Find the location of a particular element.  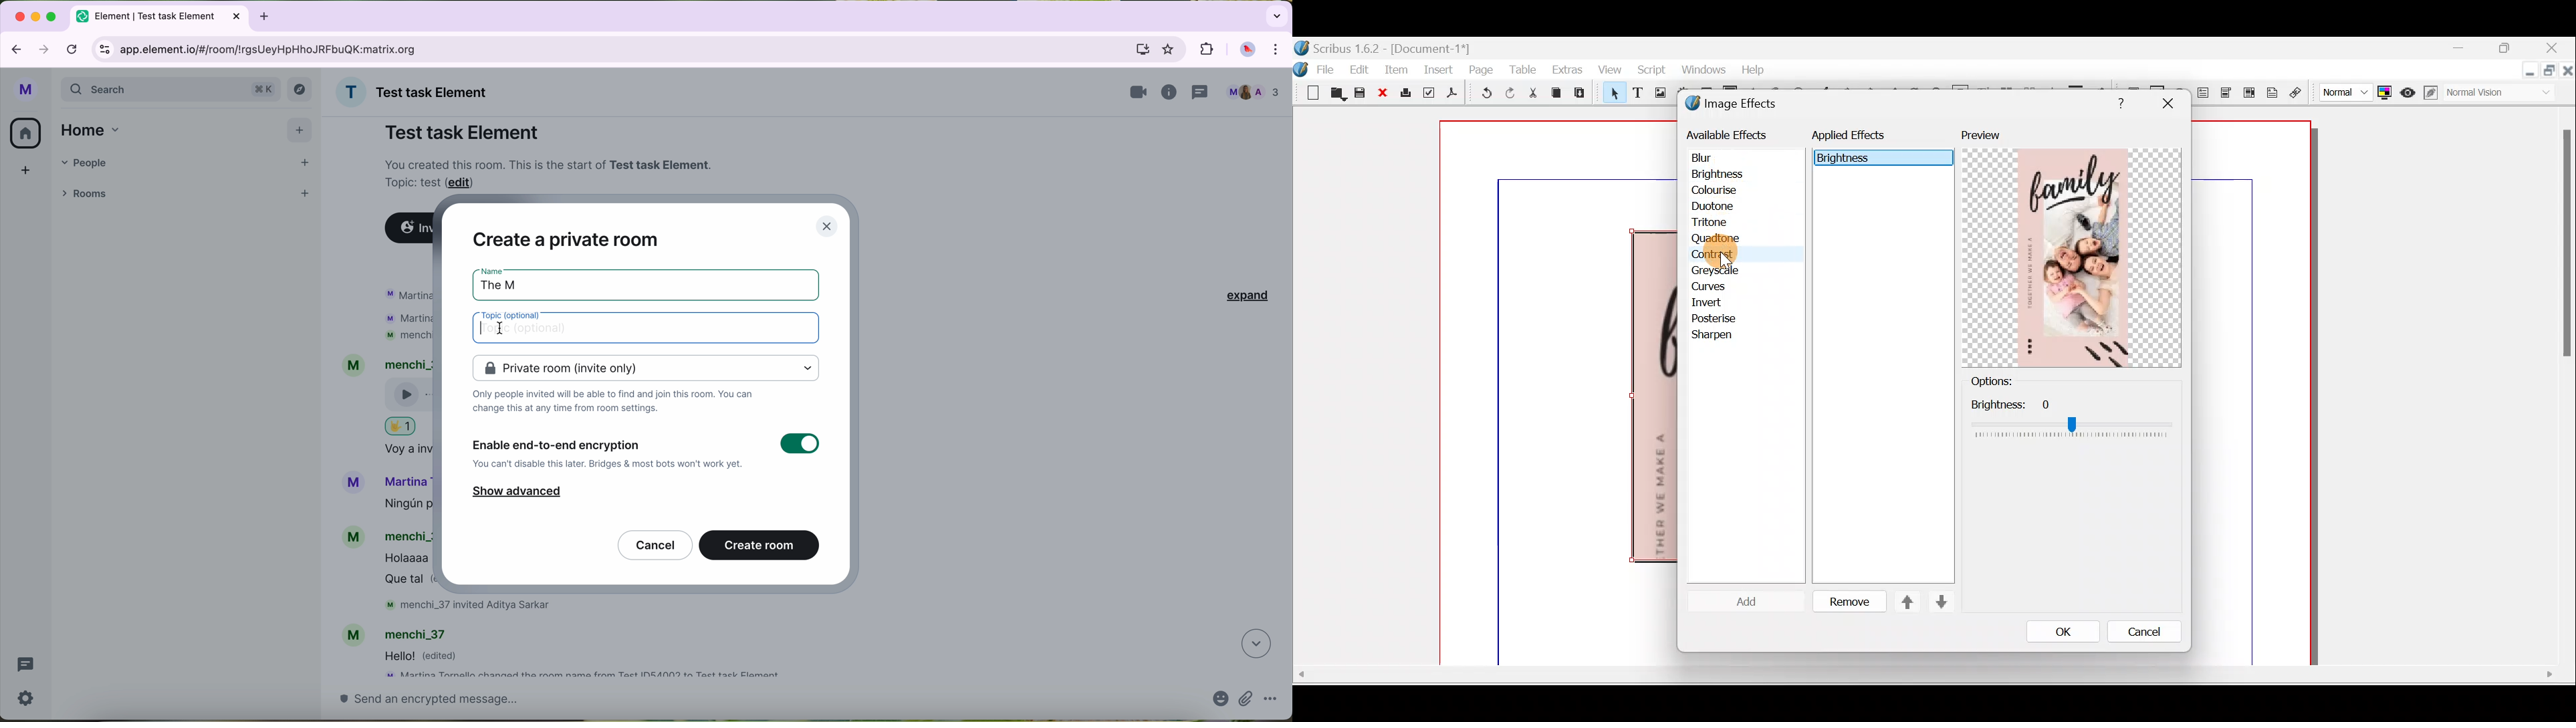

Preview mode is located at coordinates (2408, 90).